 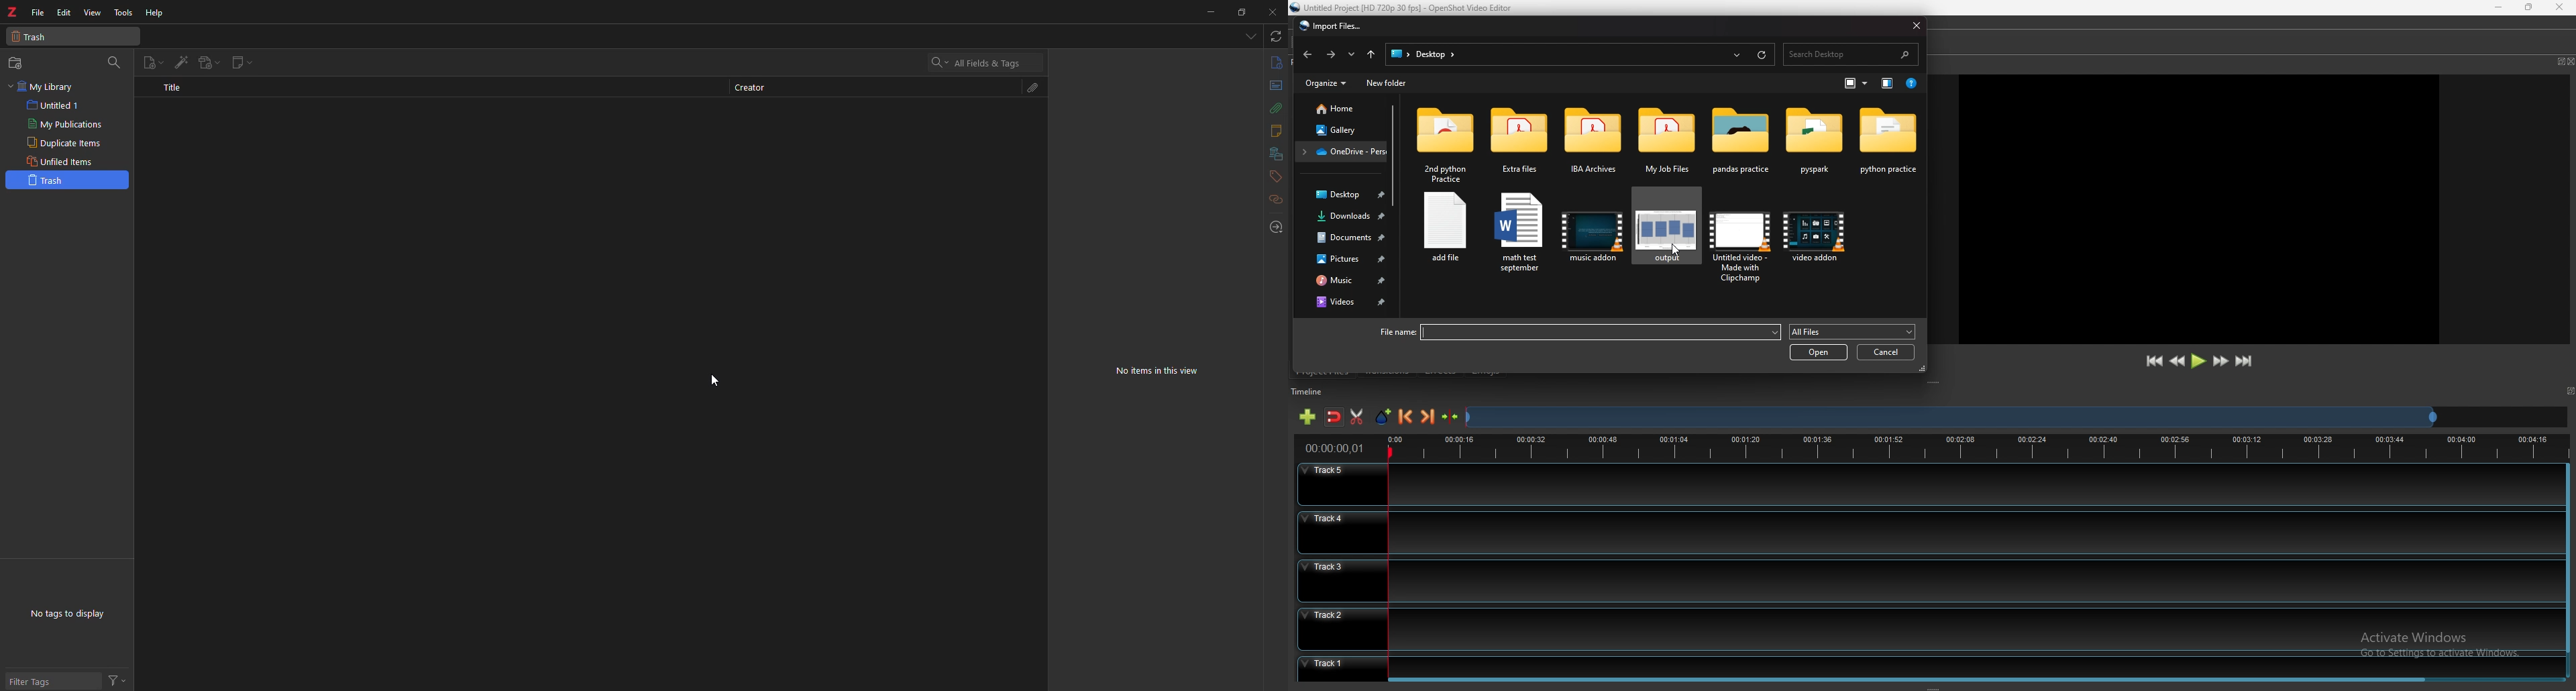 What do you see at coordinates (38, 12) in the screenshot?
I see `file` at bounding box center [38, 12].